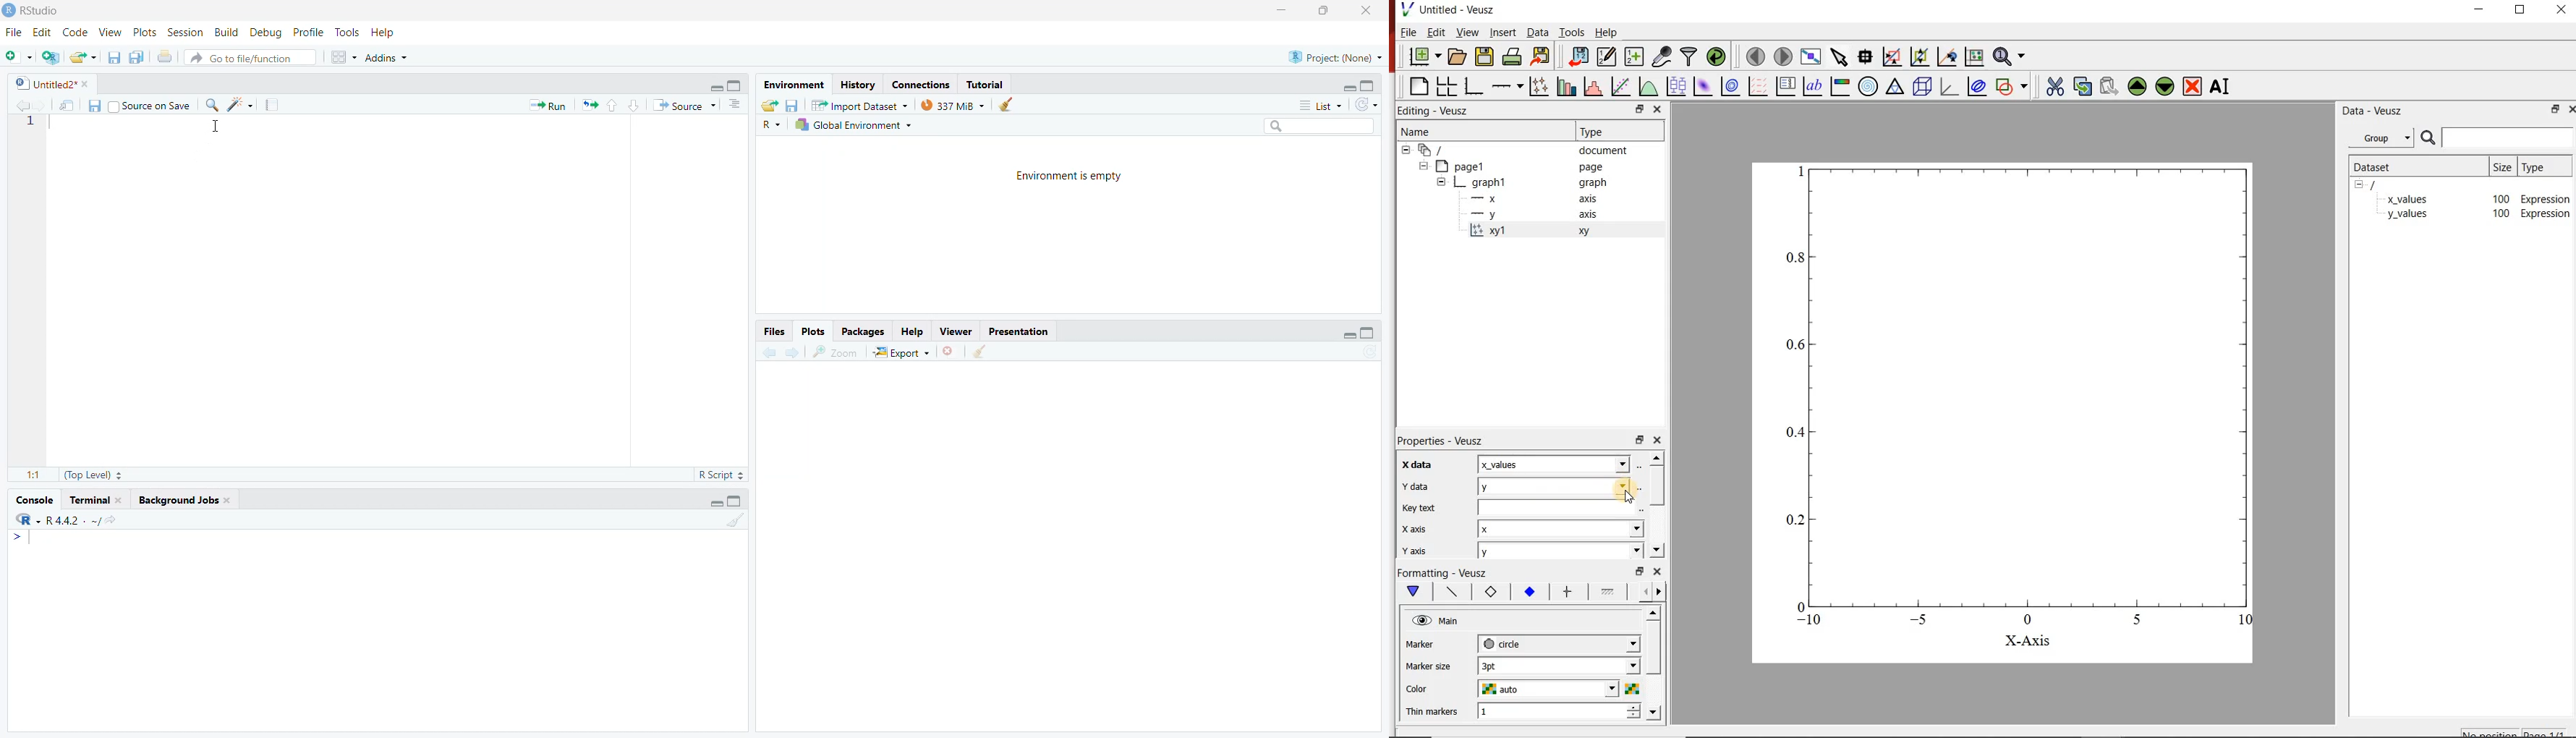  Describe the element at coordinates (2379, 138) in the screenshot. I see `group` at that location.